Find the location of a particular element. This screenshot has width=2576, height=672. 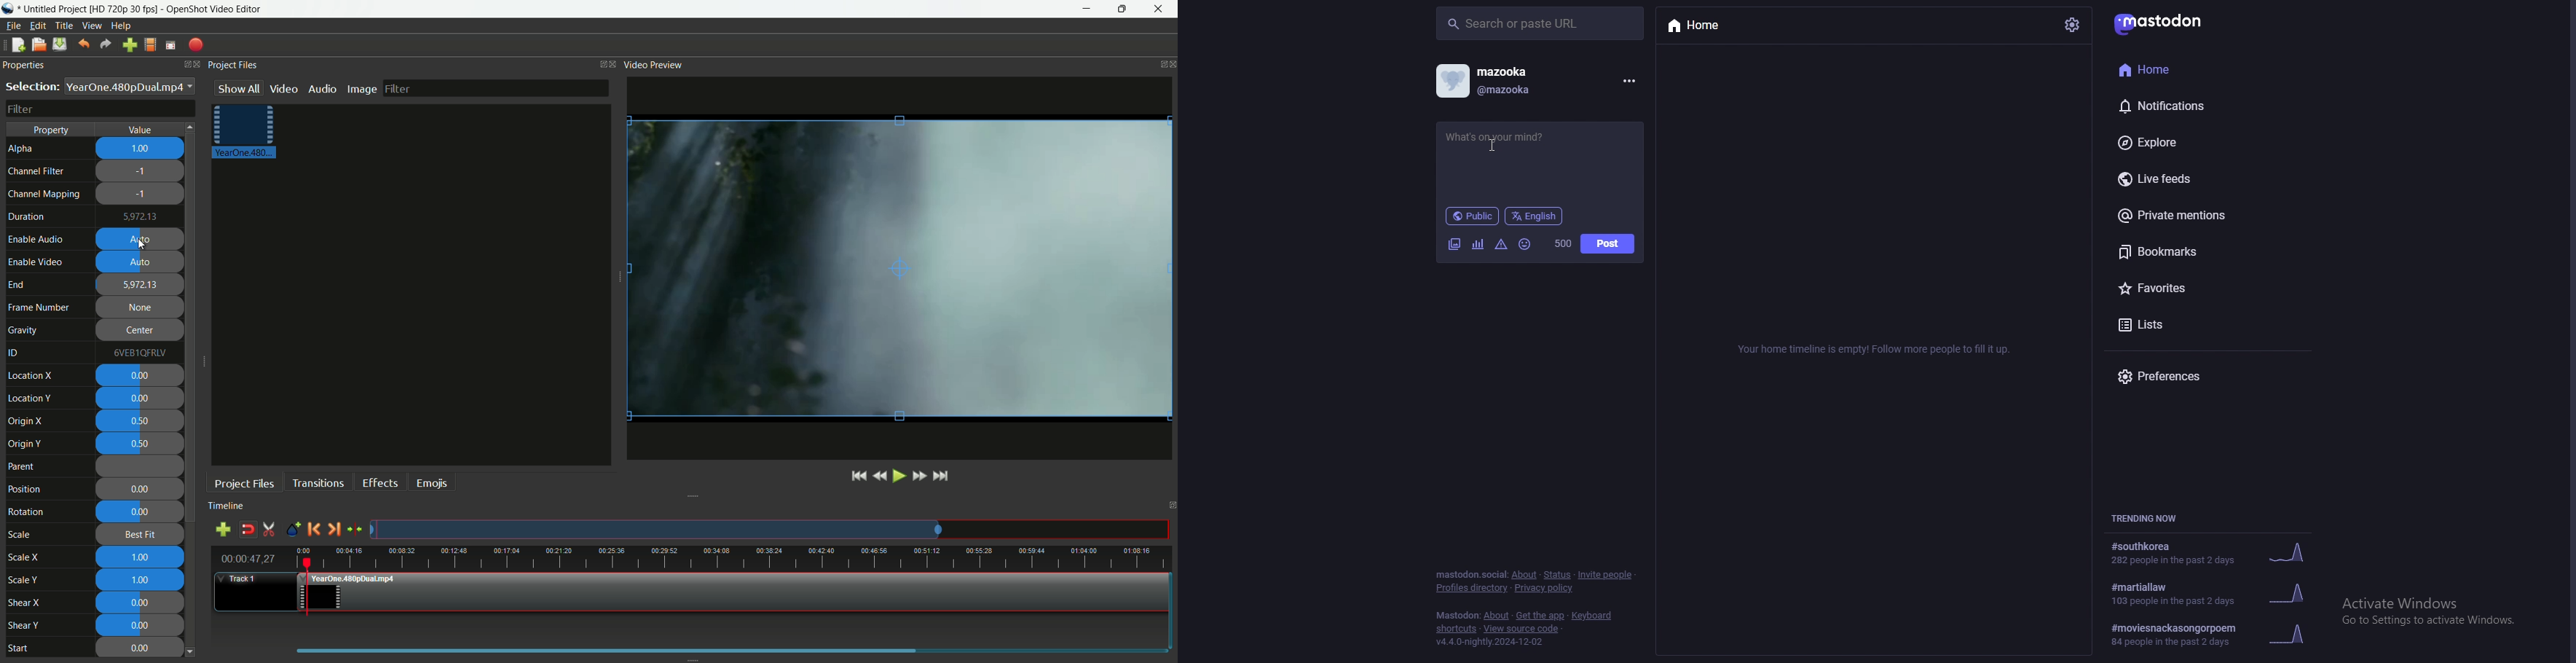

value is located at coordinates (142, 130).